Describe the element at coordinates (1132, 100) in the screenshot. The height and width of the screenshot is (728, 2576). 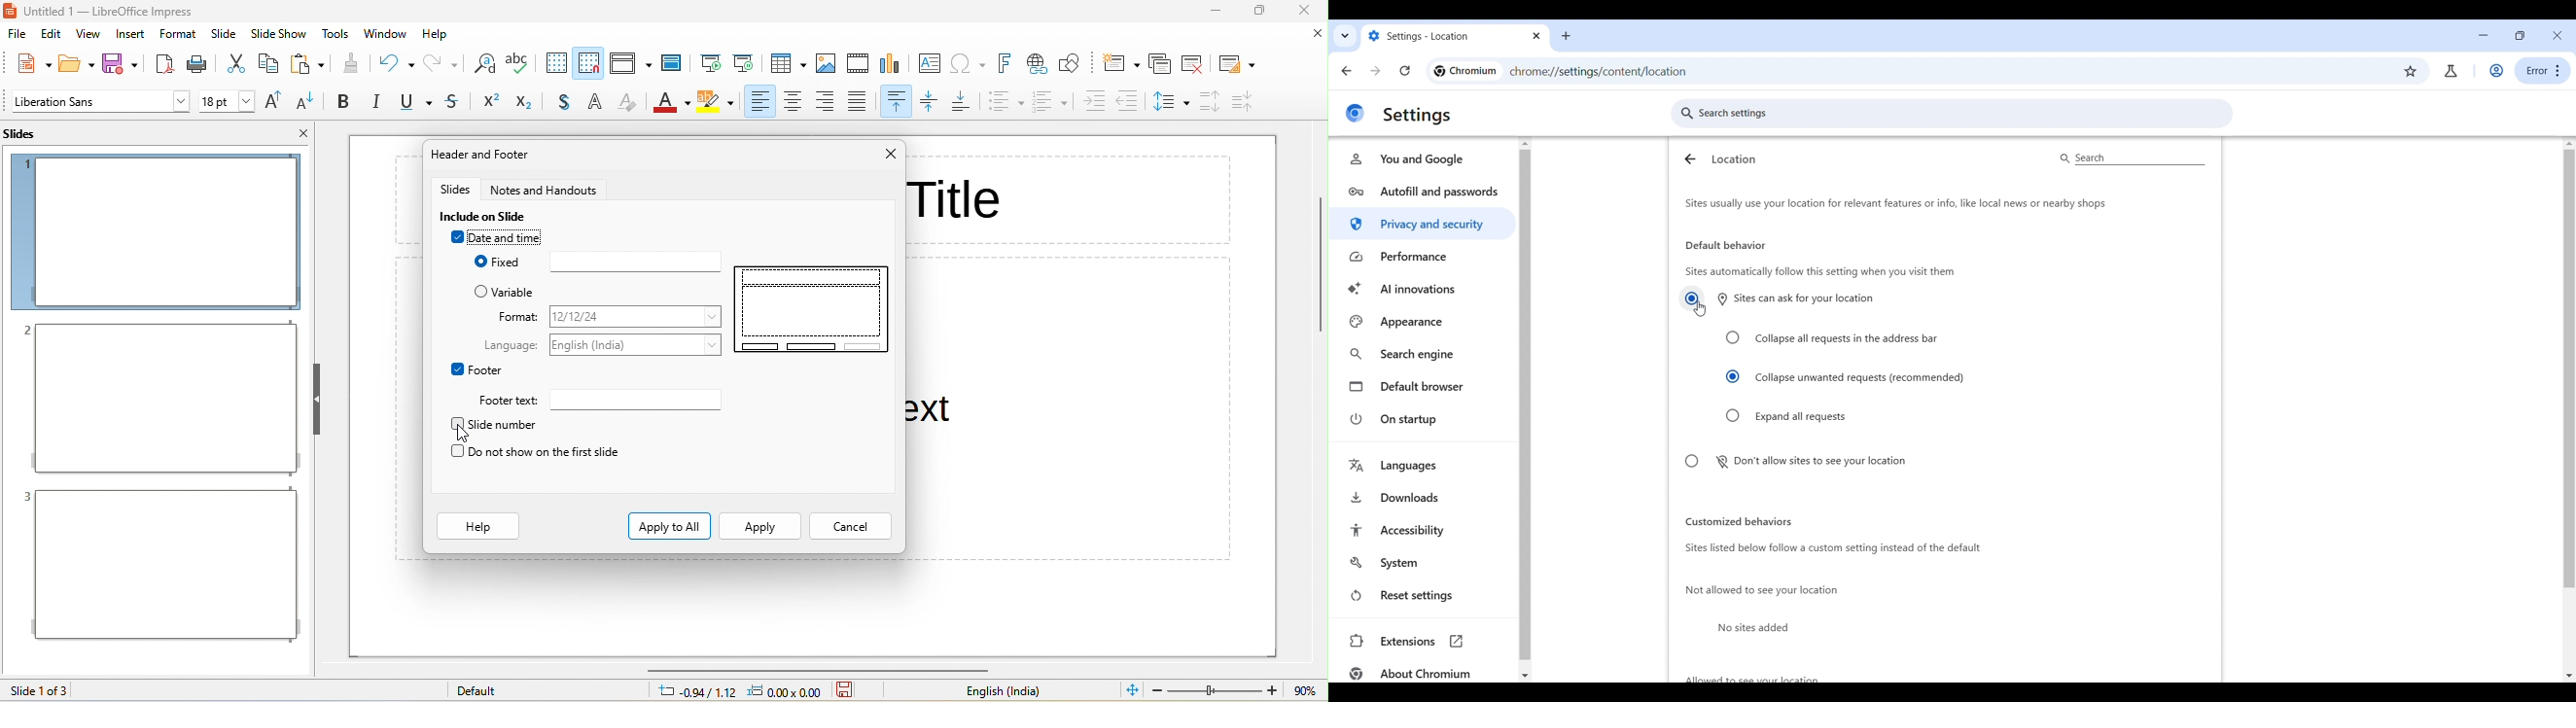
I see `decrease indent` at that location.